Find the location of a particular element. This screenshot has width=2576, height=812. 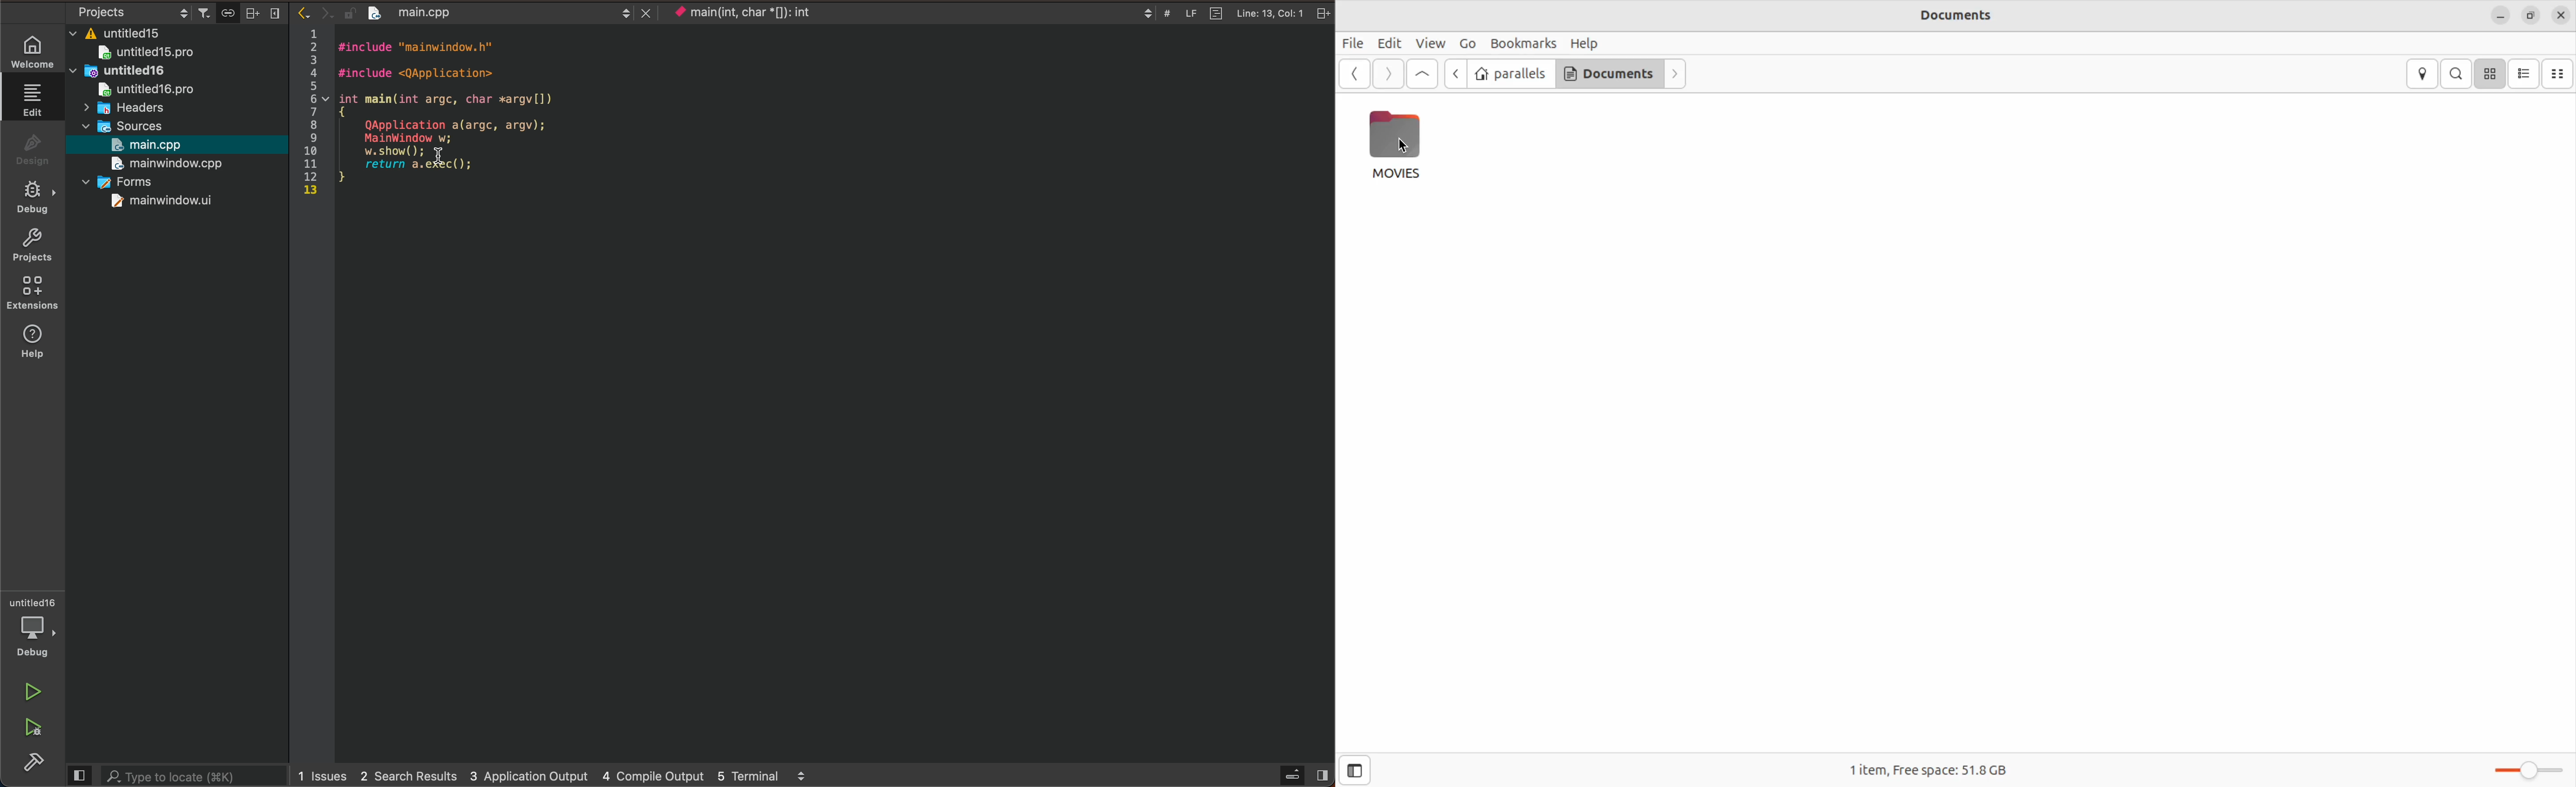

close is located at coordinates (277, 14).